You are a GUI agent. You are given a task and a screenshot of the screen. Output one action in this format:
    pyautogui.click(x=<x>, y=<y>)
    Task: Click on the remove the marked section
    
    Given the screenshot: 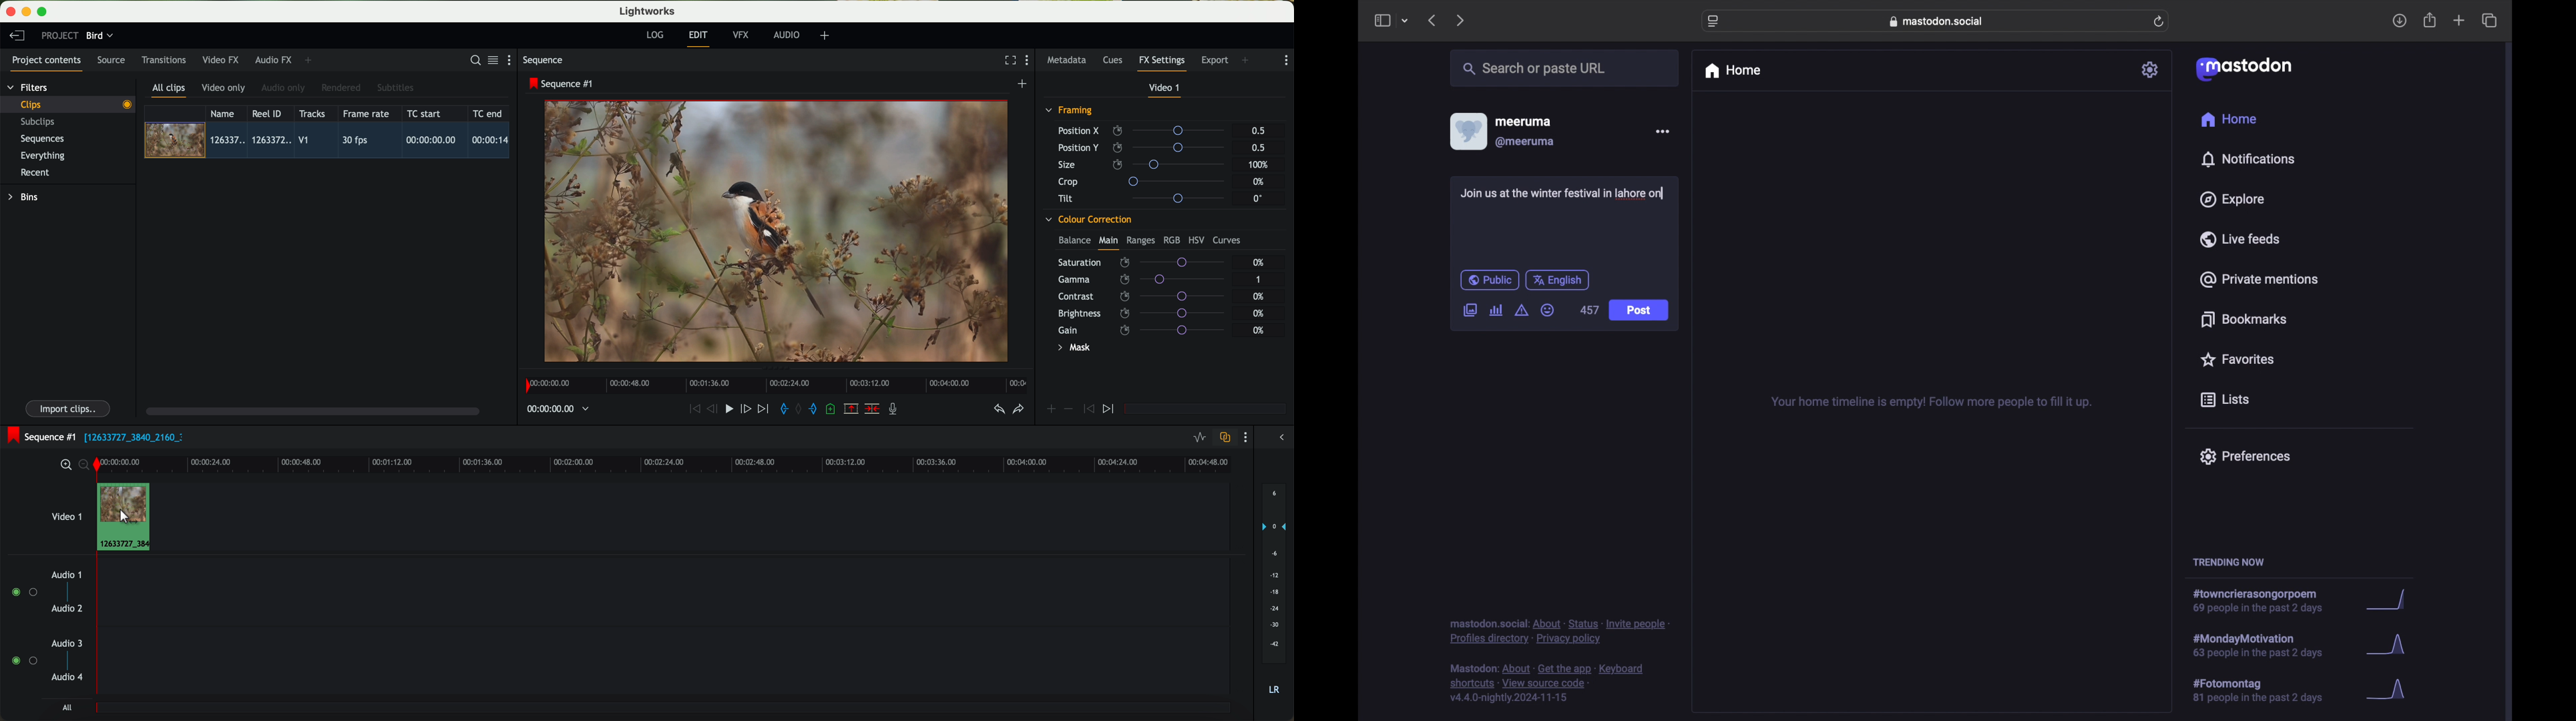 What is the action you would take?
    pyautogui.click(x=852, y=409)
    